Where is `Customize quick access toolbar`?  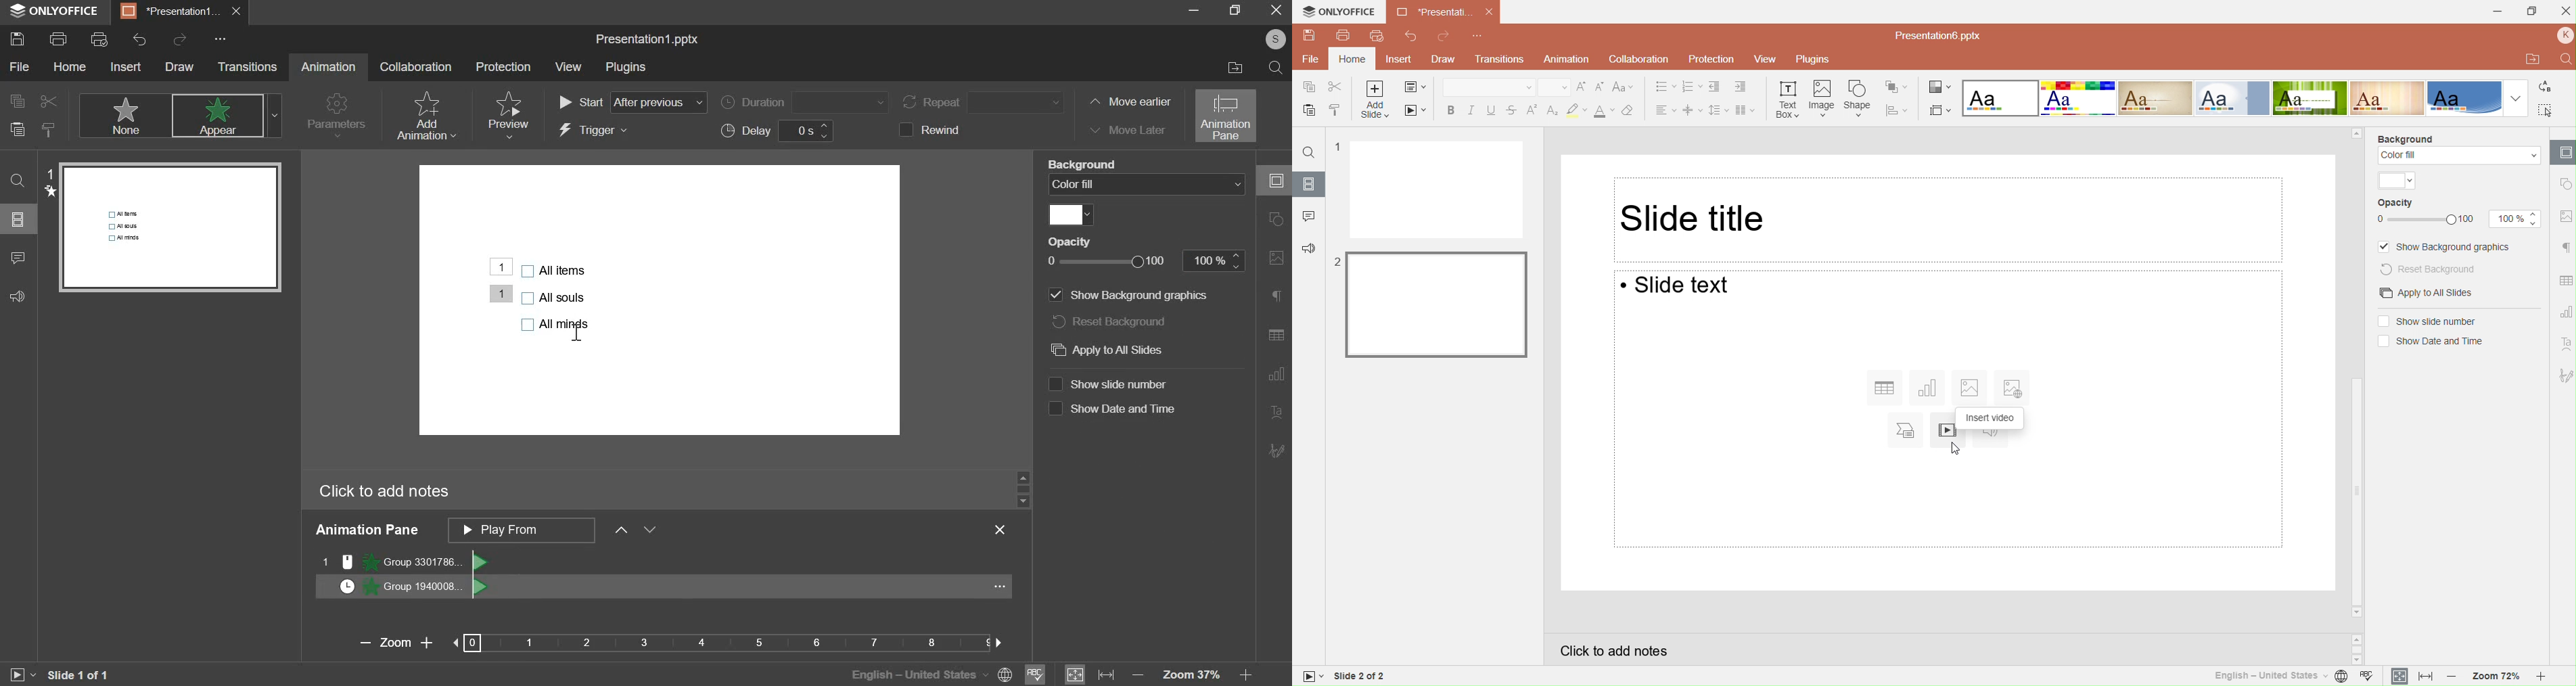
Customize quick access toolbar is located at coordinates (1480, 35).